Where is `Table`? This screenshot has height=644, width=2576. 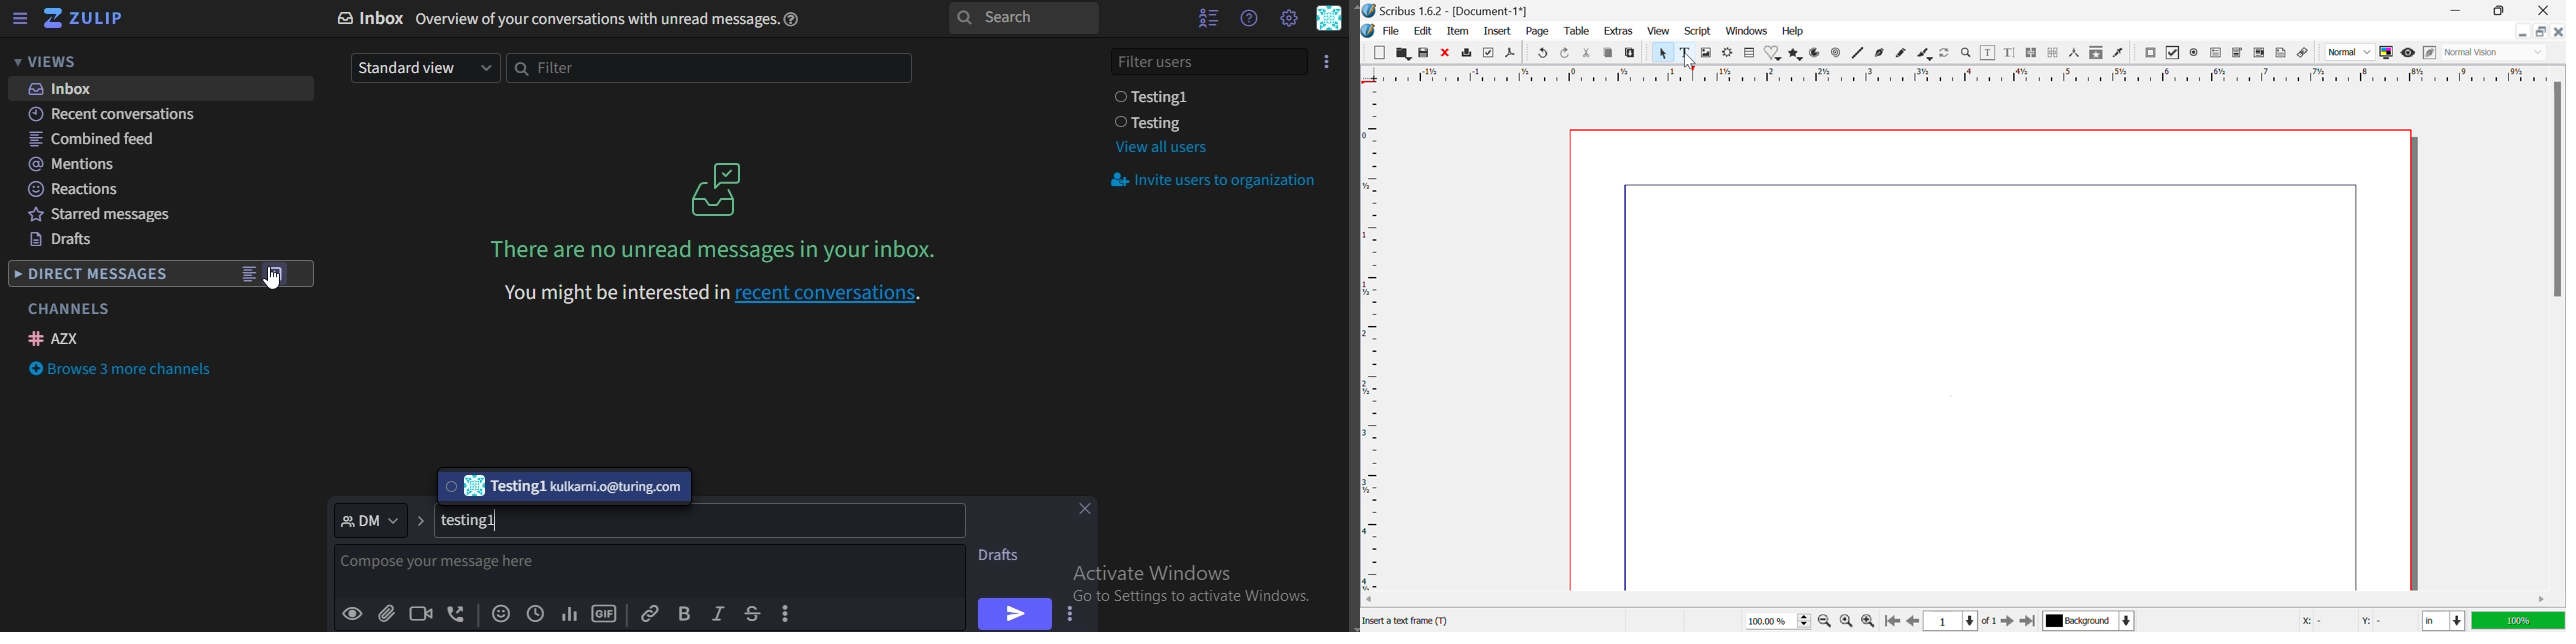
Table is located at coordinates (1577, 33).